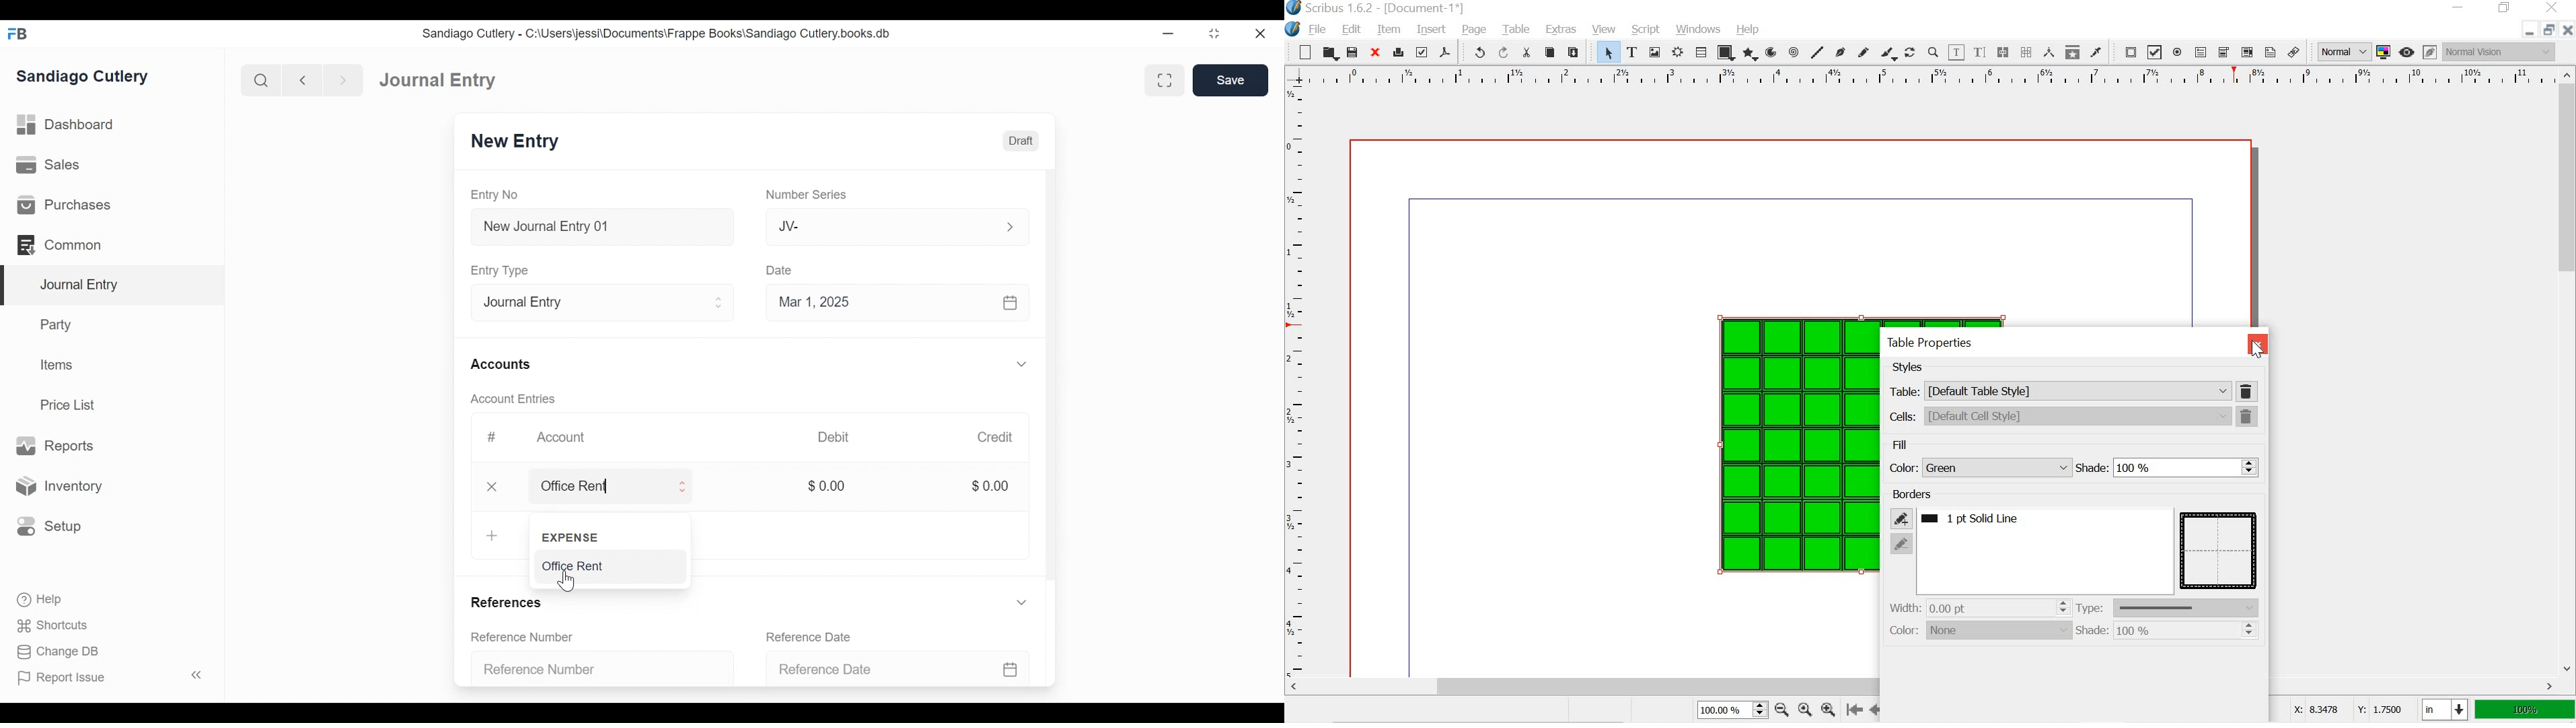 The height and width of the screenshot is (728, 2576). I want to click on scrollbar, so click(1923, 687).